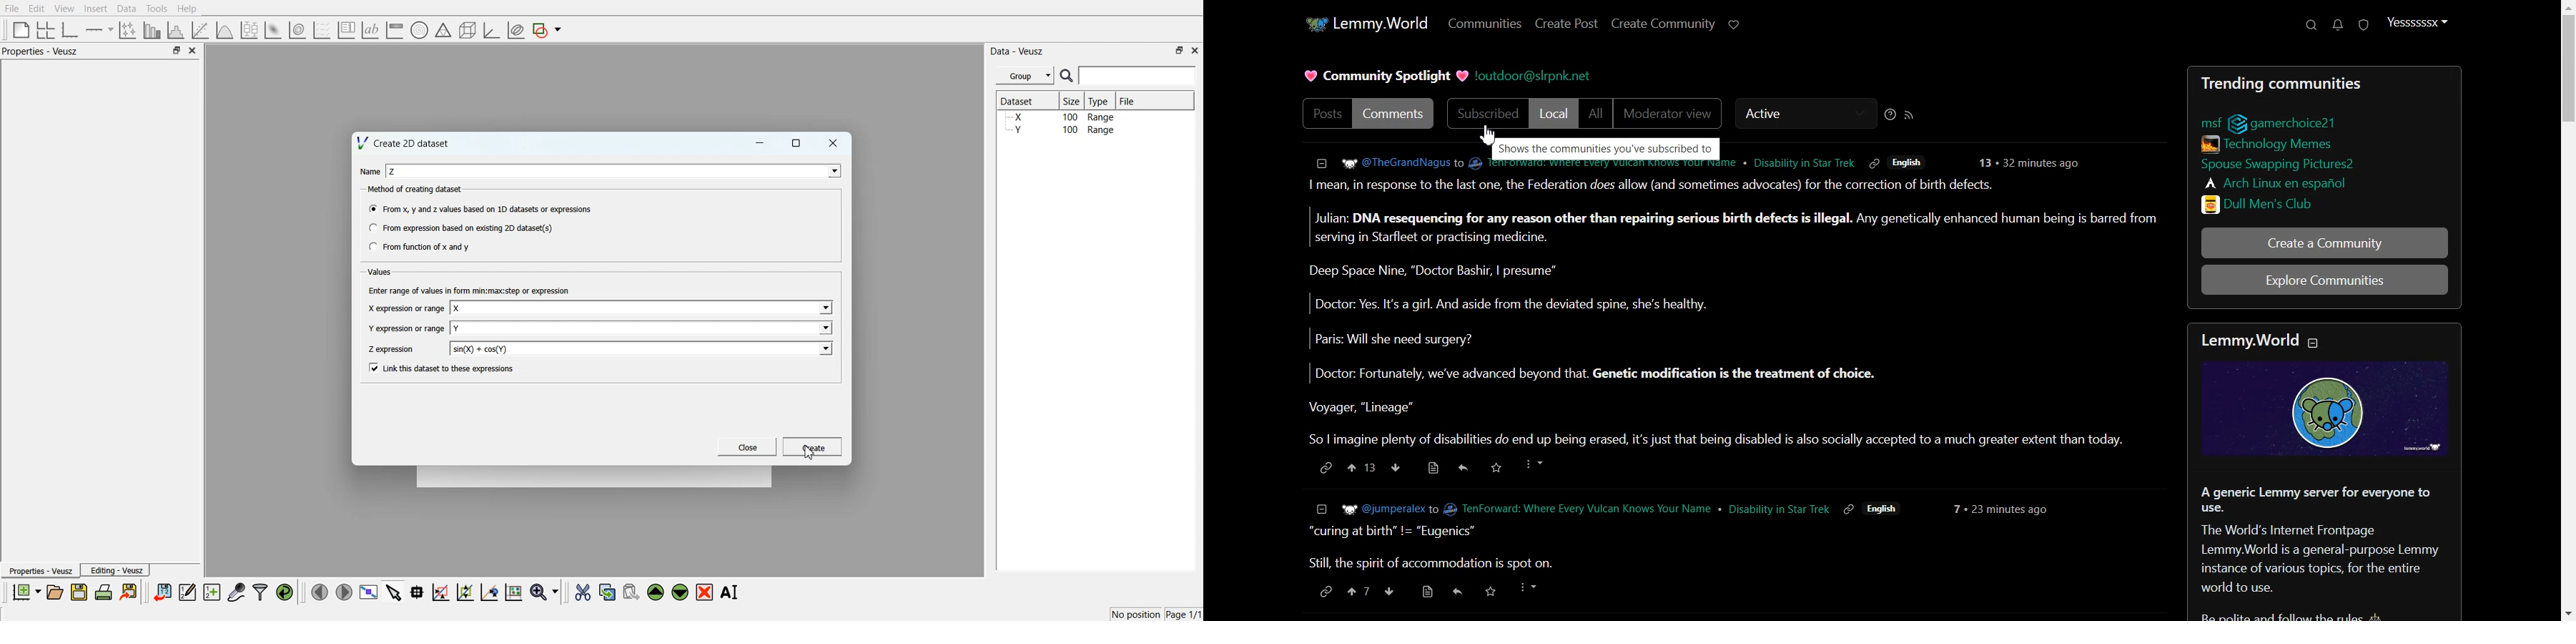 This screenshot has width=2576, height=644. Describe the element at coordinates (187, 9) in the screenshot. I see `Help` at that location.